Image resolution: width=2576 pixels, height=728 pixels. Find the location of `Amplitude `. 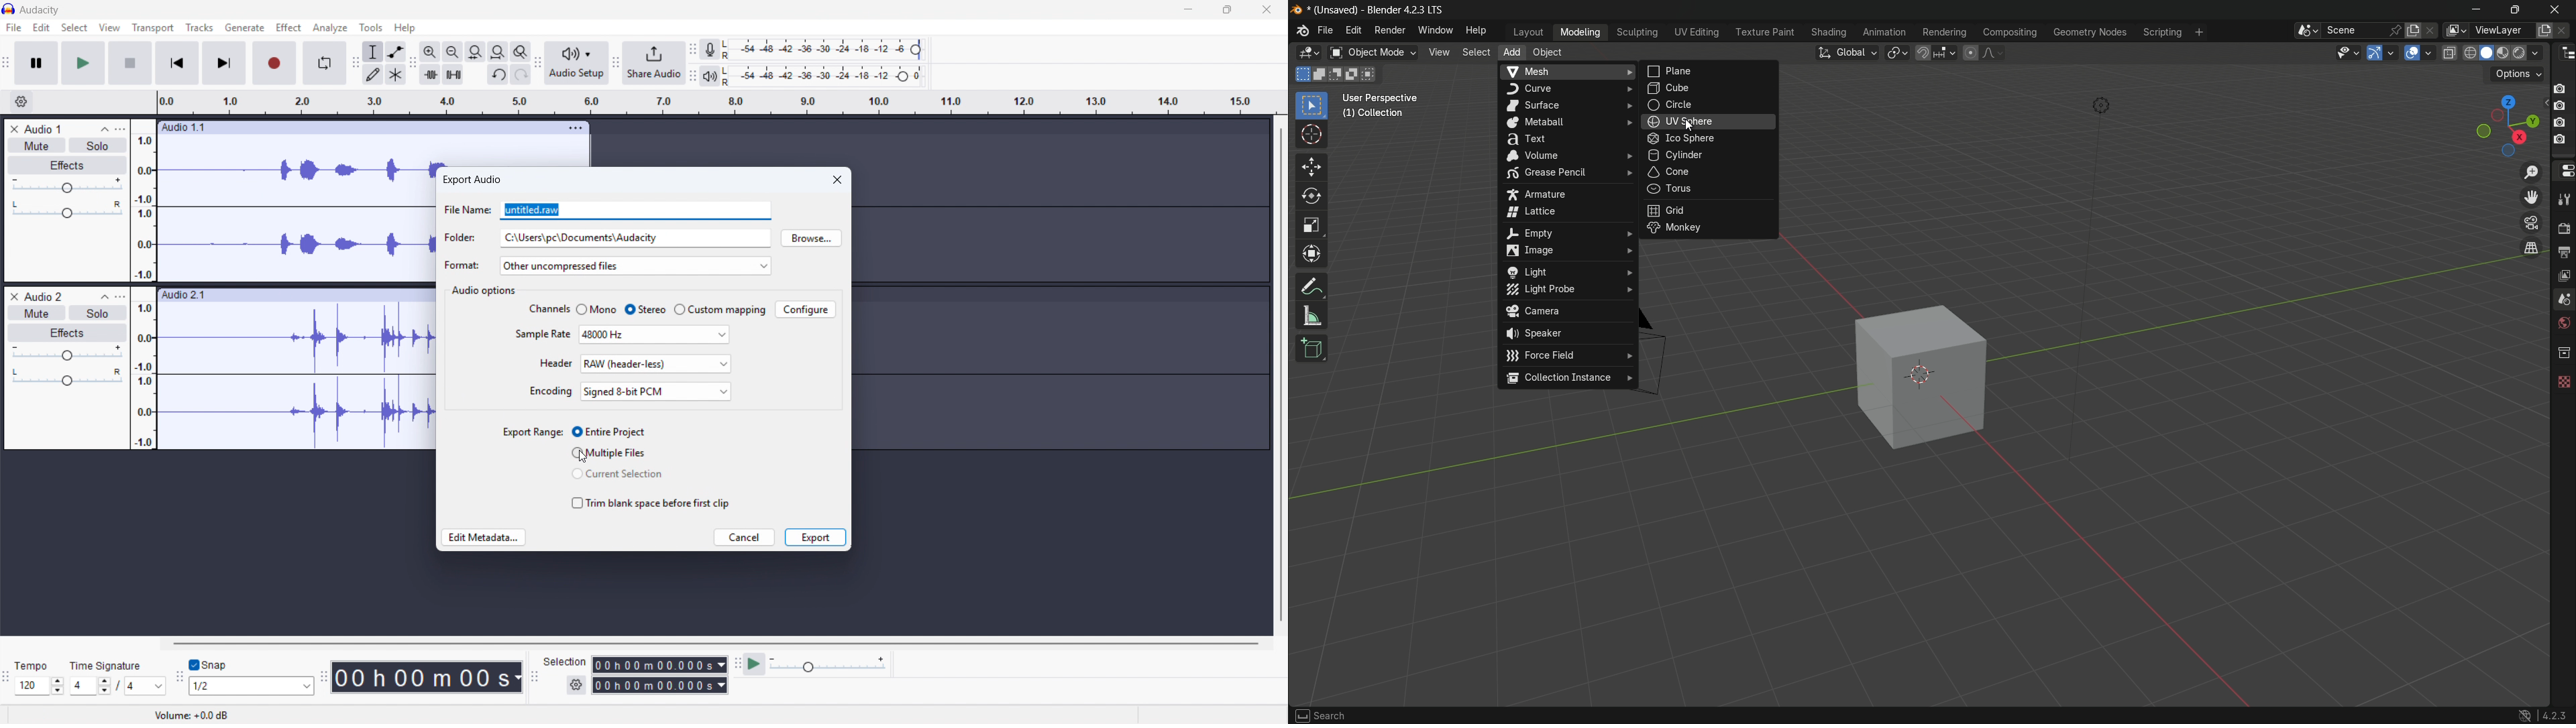

Amplitude  is located at coordinates (143, 284).